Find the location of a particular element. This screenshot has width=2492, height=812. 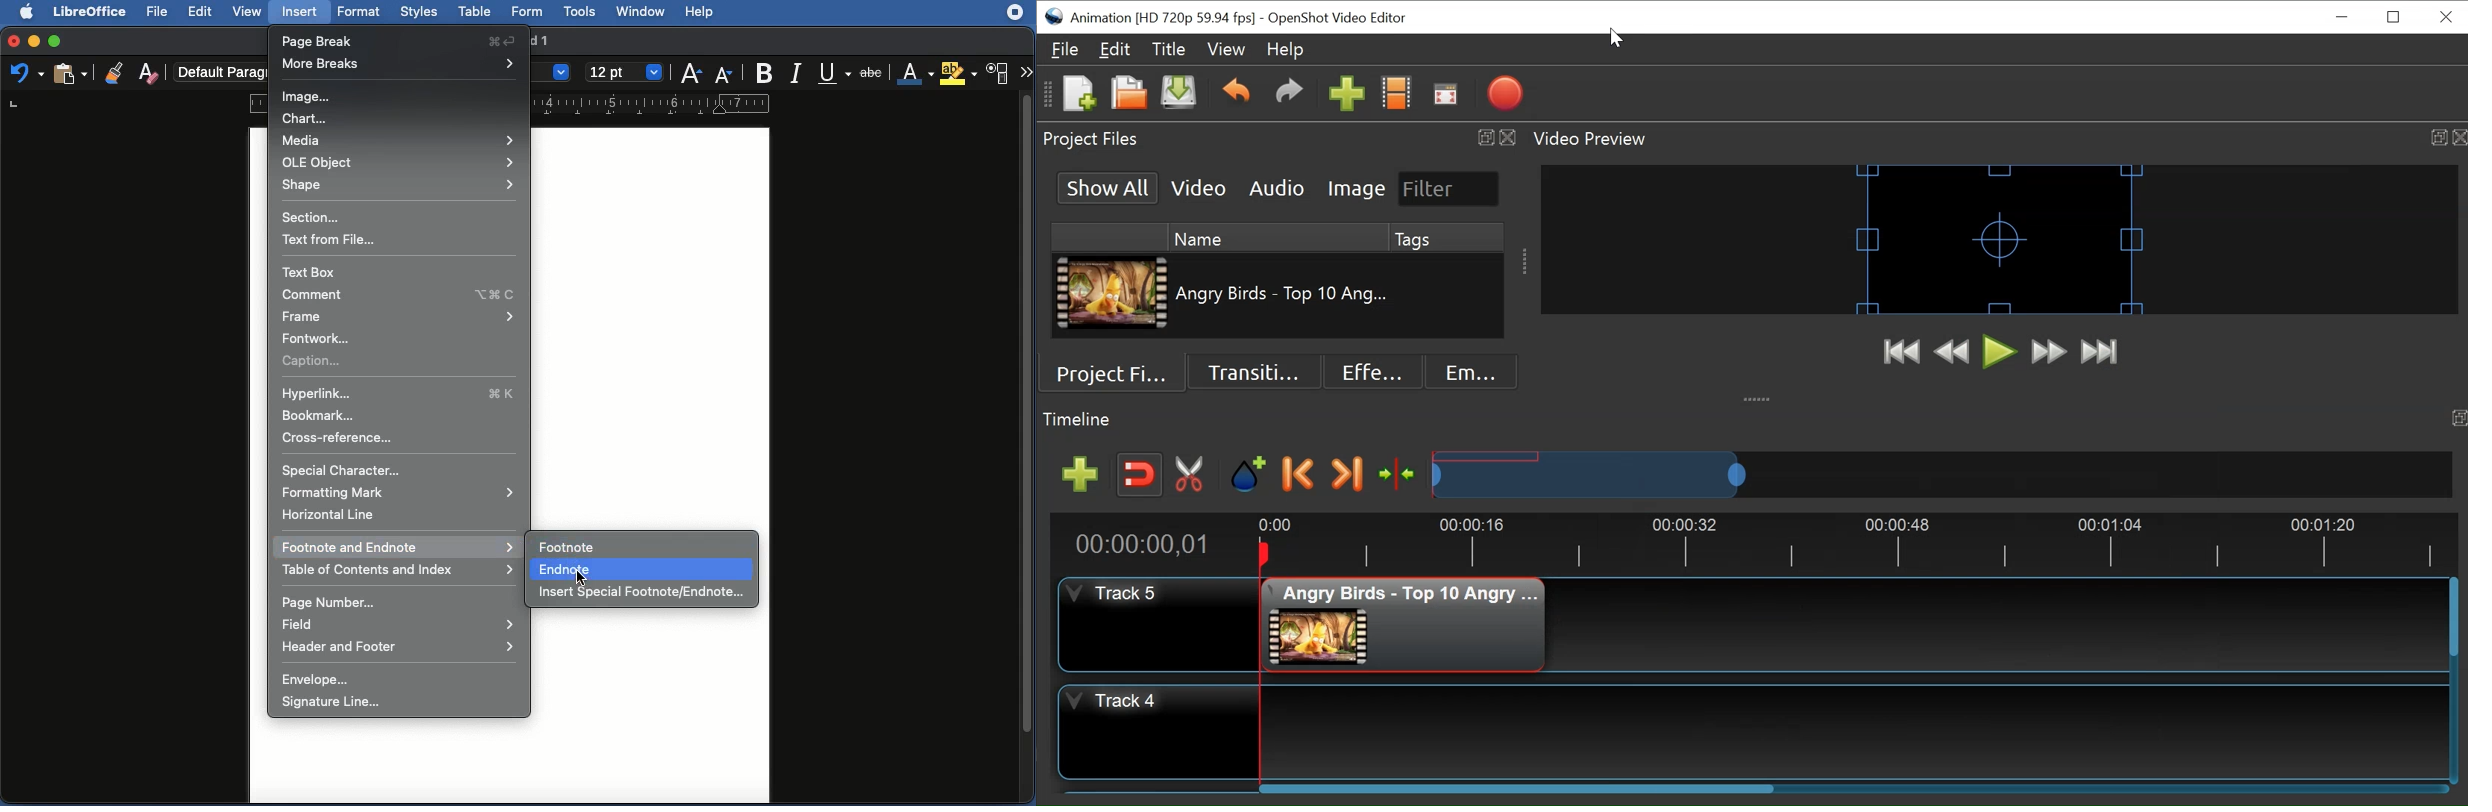

Minimize is located at coordinates (32, 40).